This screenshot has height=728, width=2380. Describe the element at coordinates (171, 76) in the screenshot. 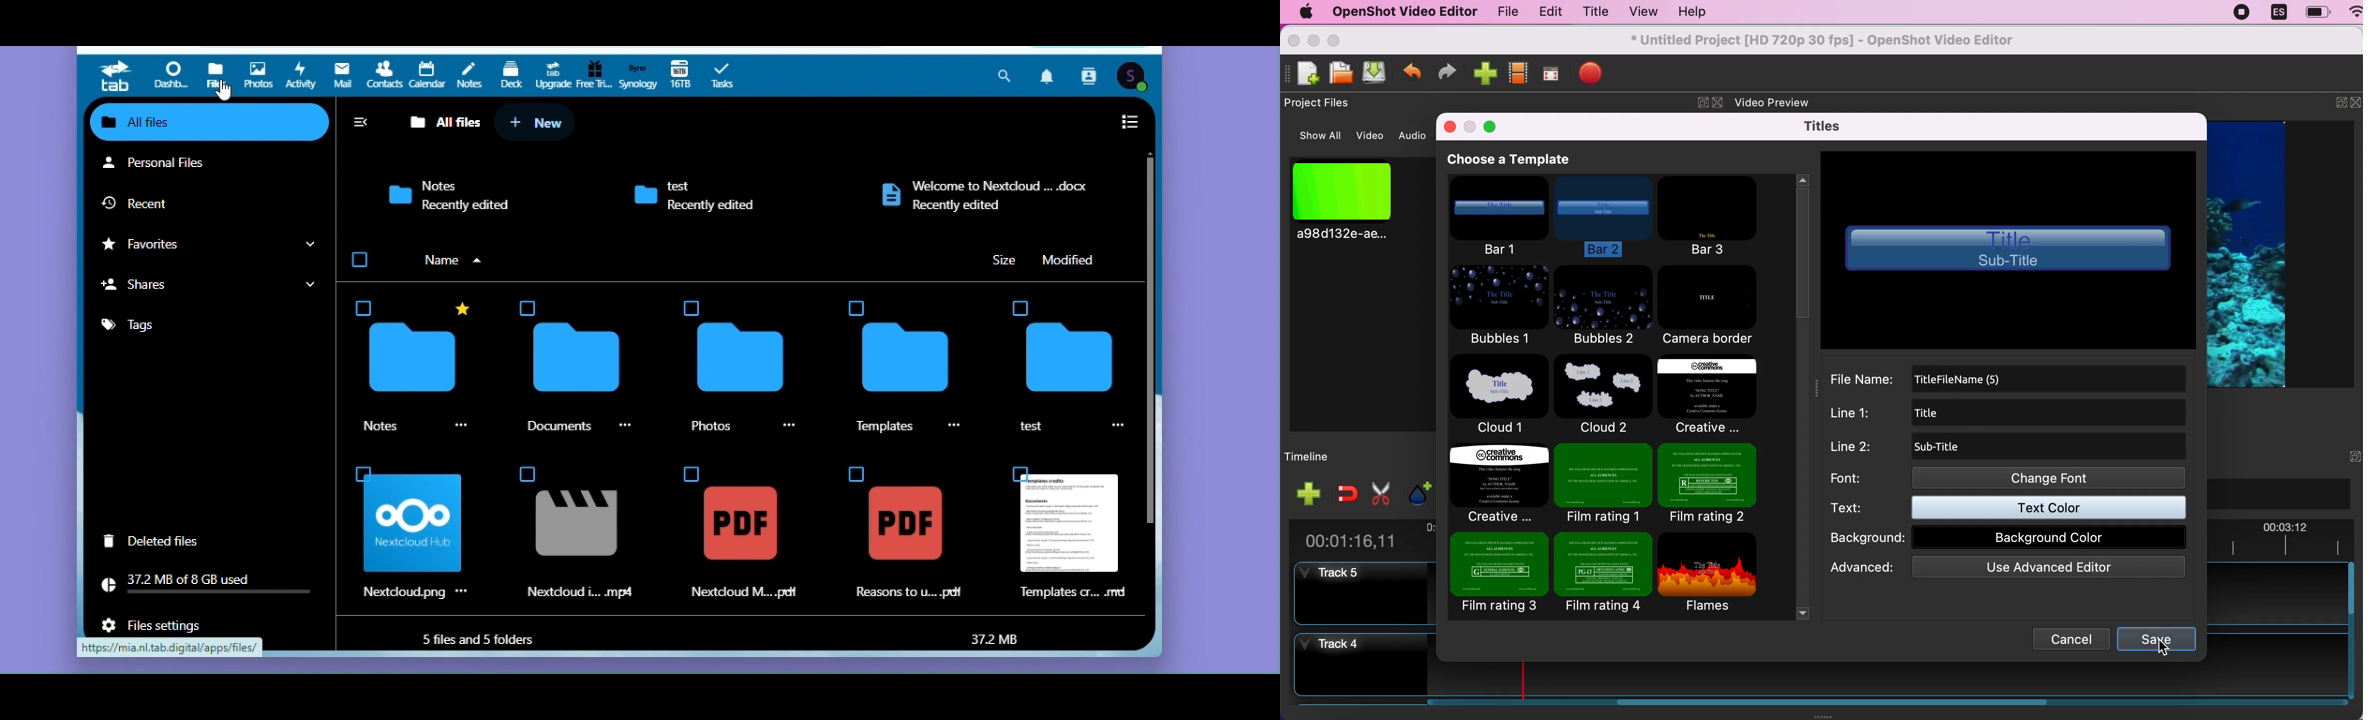

I see `Dashboard` at that location.